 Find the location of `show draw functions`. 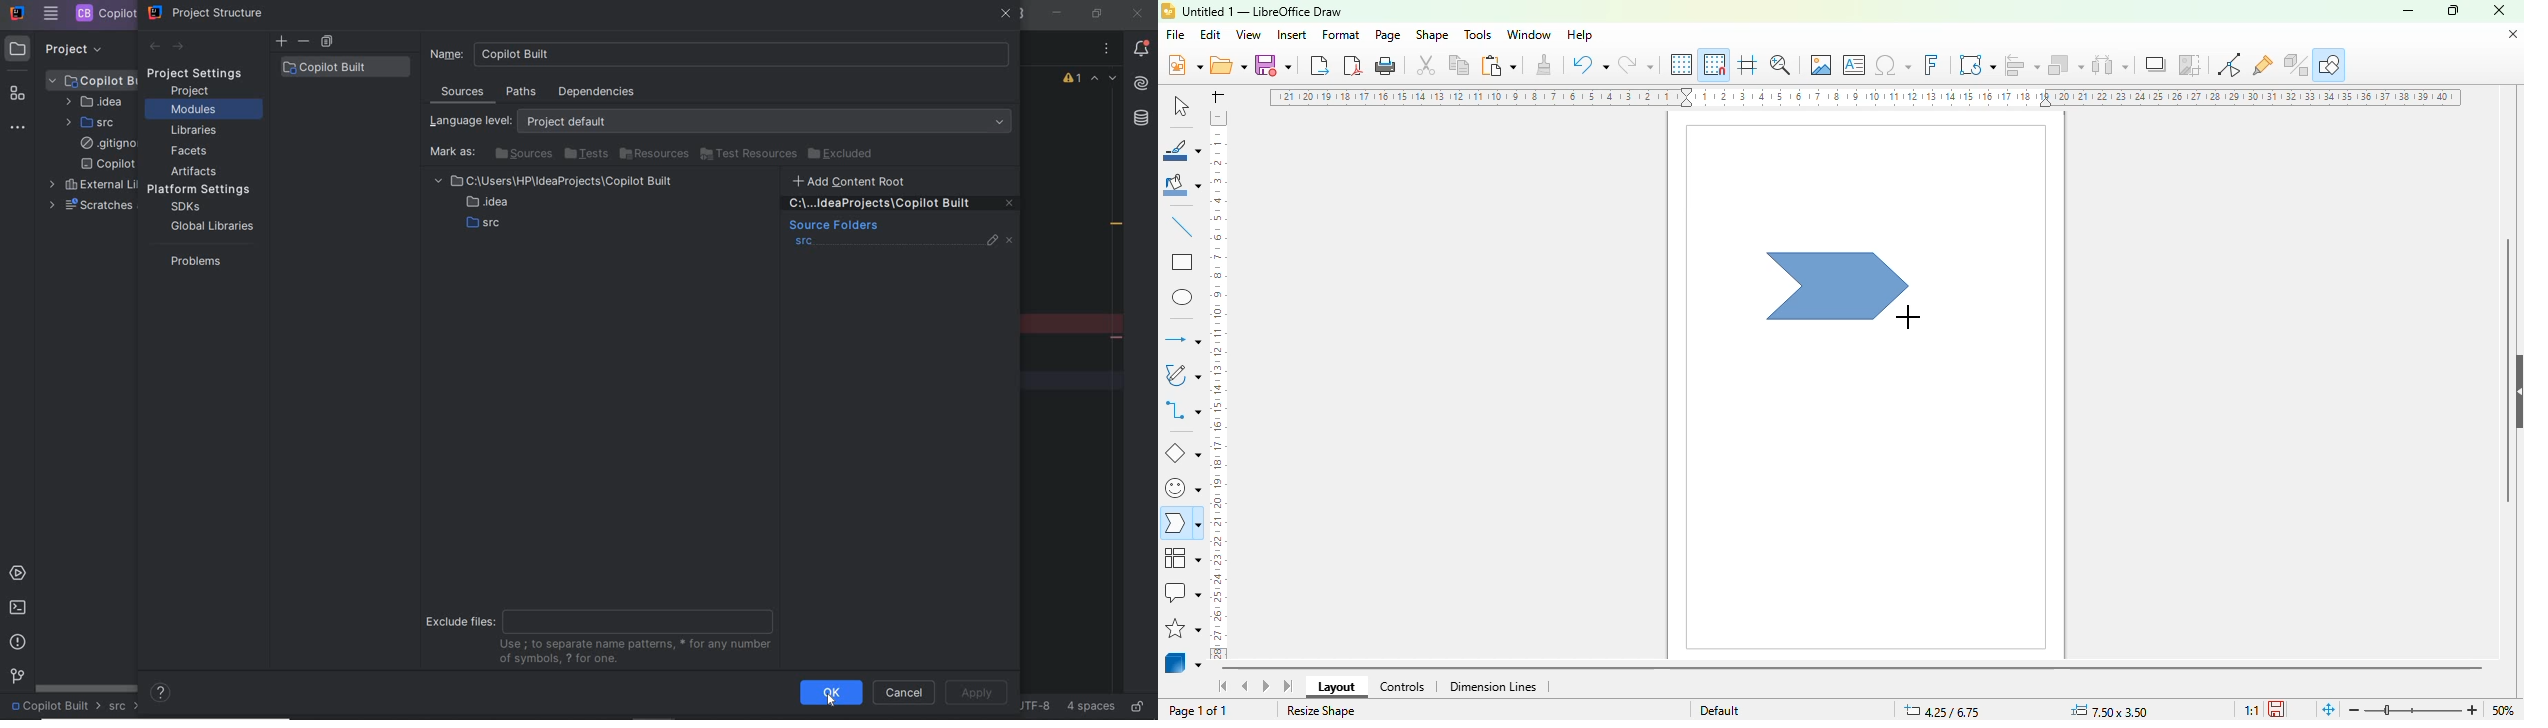

show draw functions is located at coordinates (2330, 64).